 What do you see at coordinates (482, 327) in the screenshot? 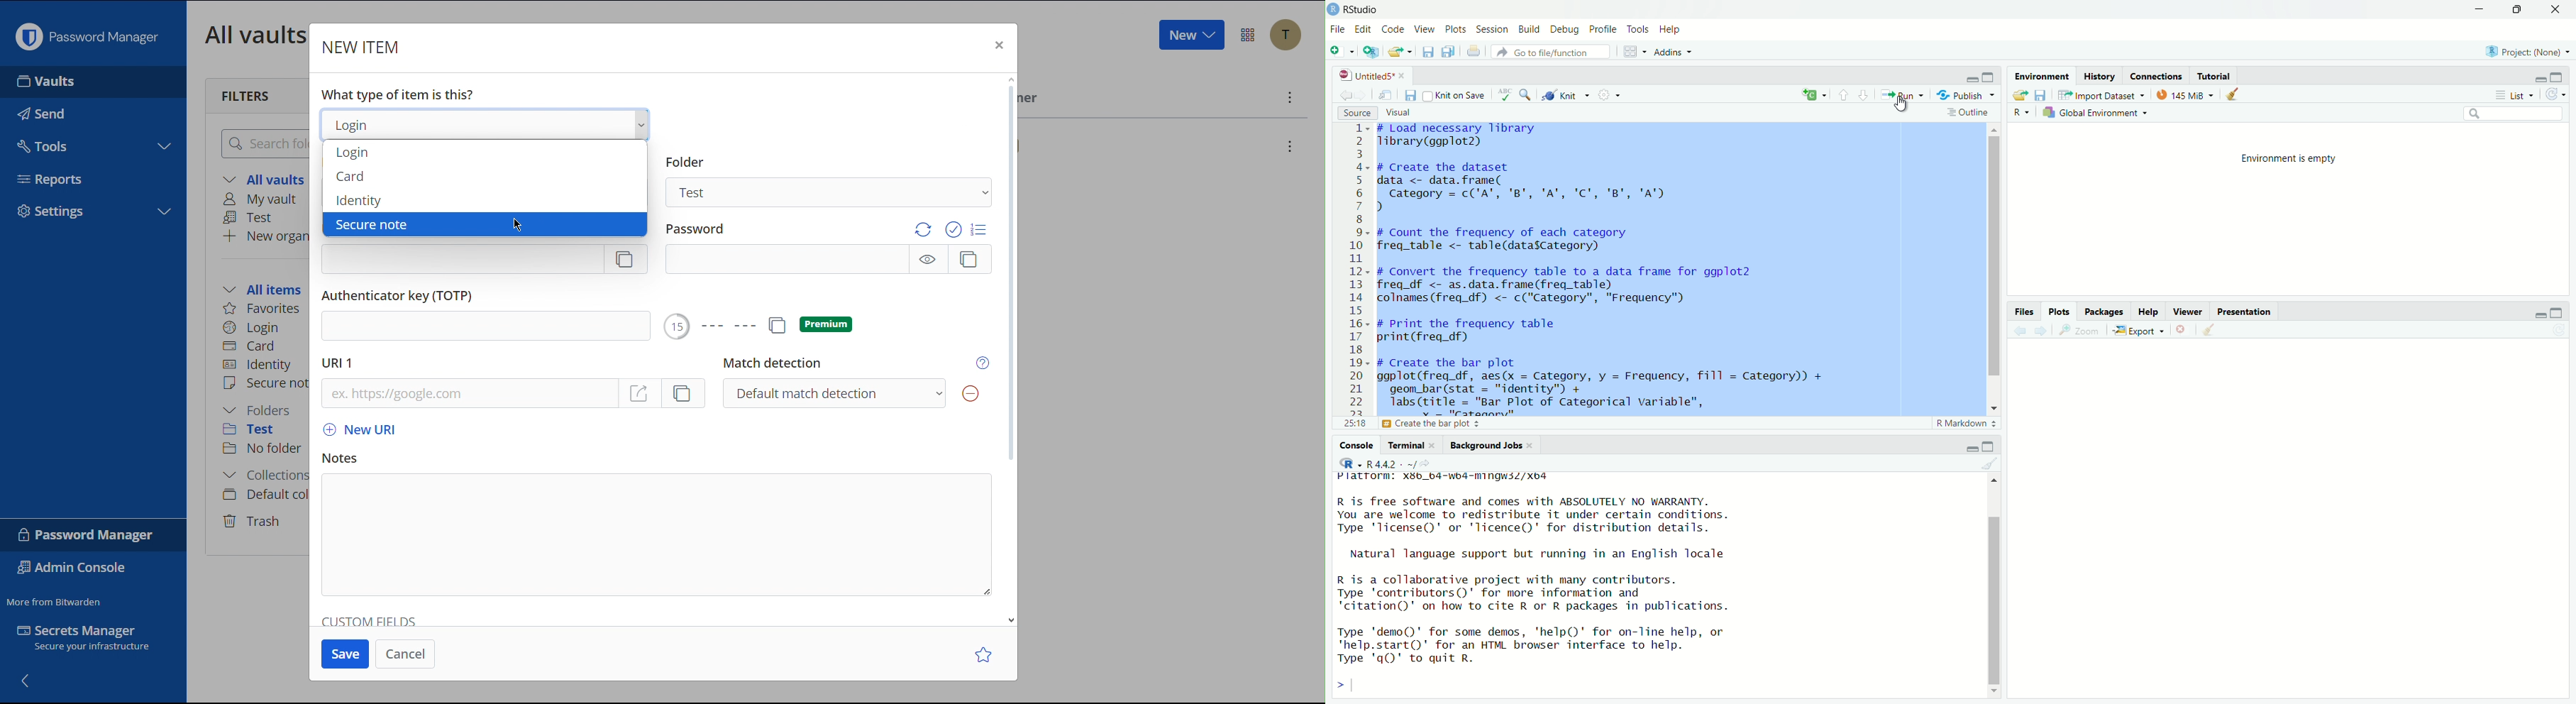
I see `add Authenticator Key` at bounding box center [482, 327].